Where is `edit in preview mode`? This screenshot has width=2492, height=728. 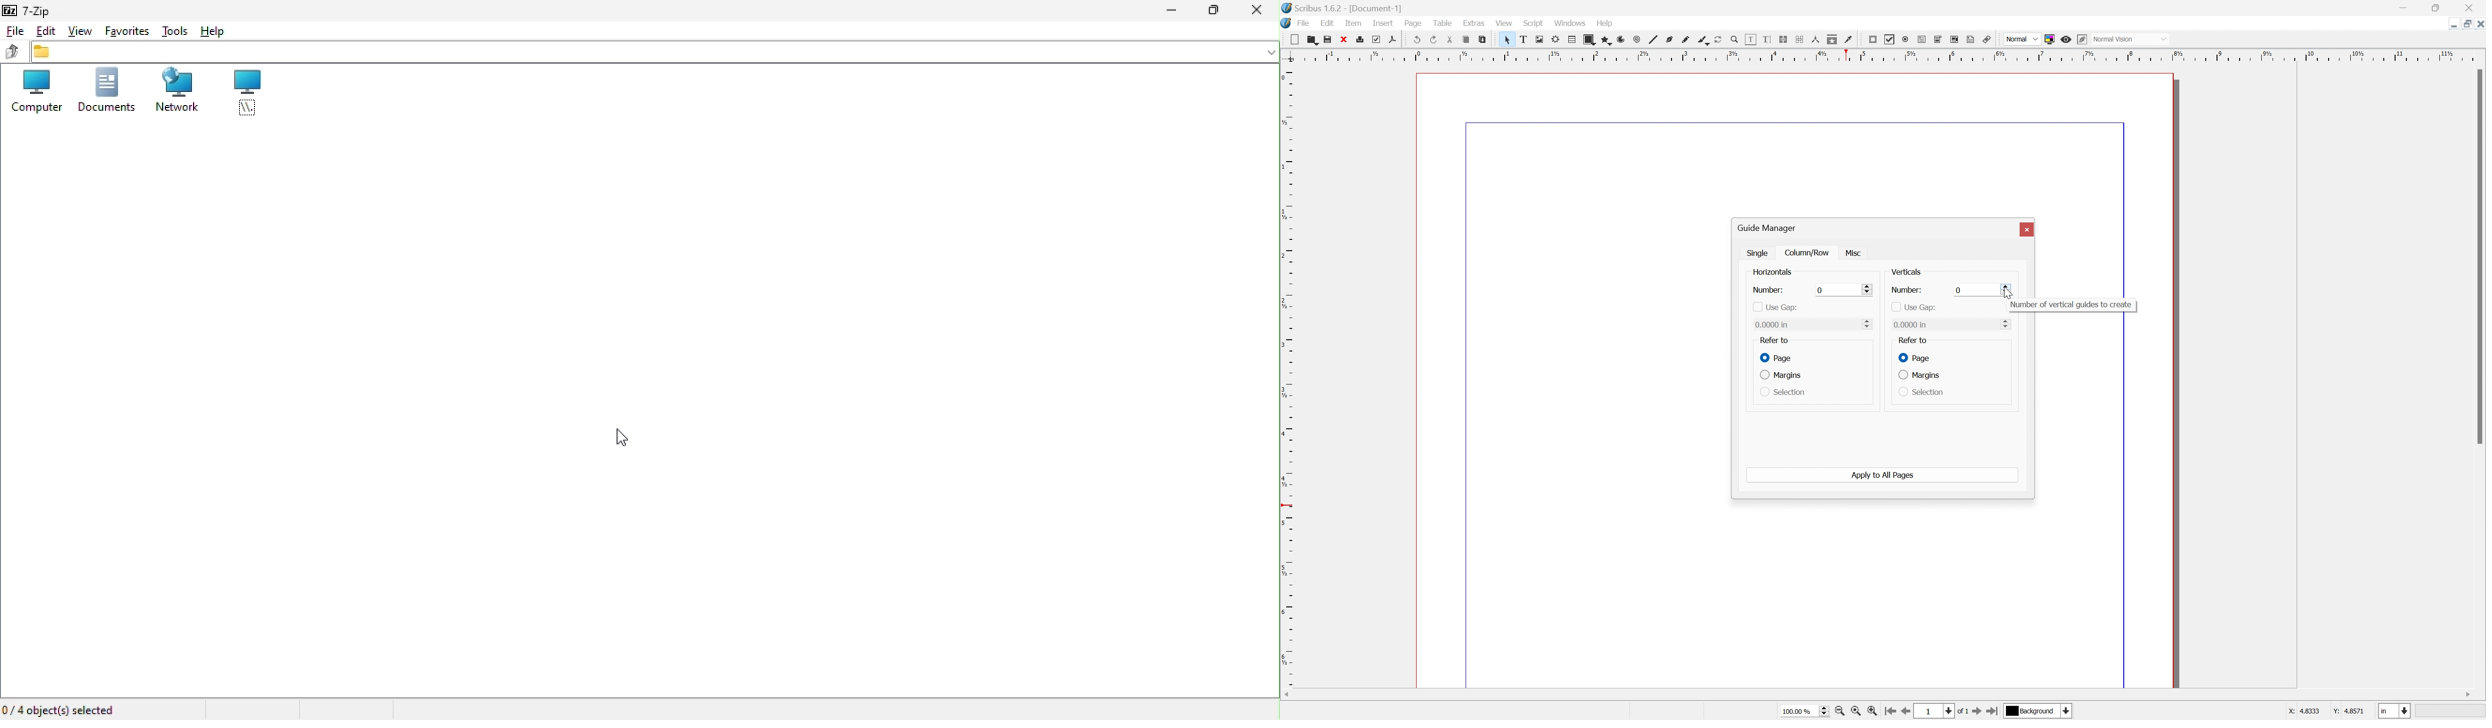 edit in preview mode is located at coordinates (2083, 39).